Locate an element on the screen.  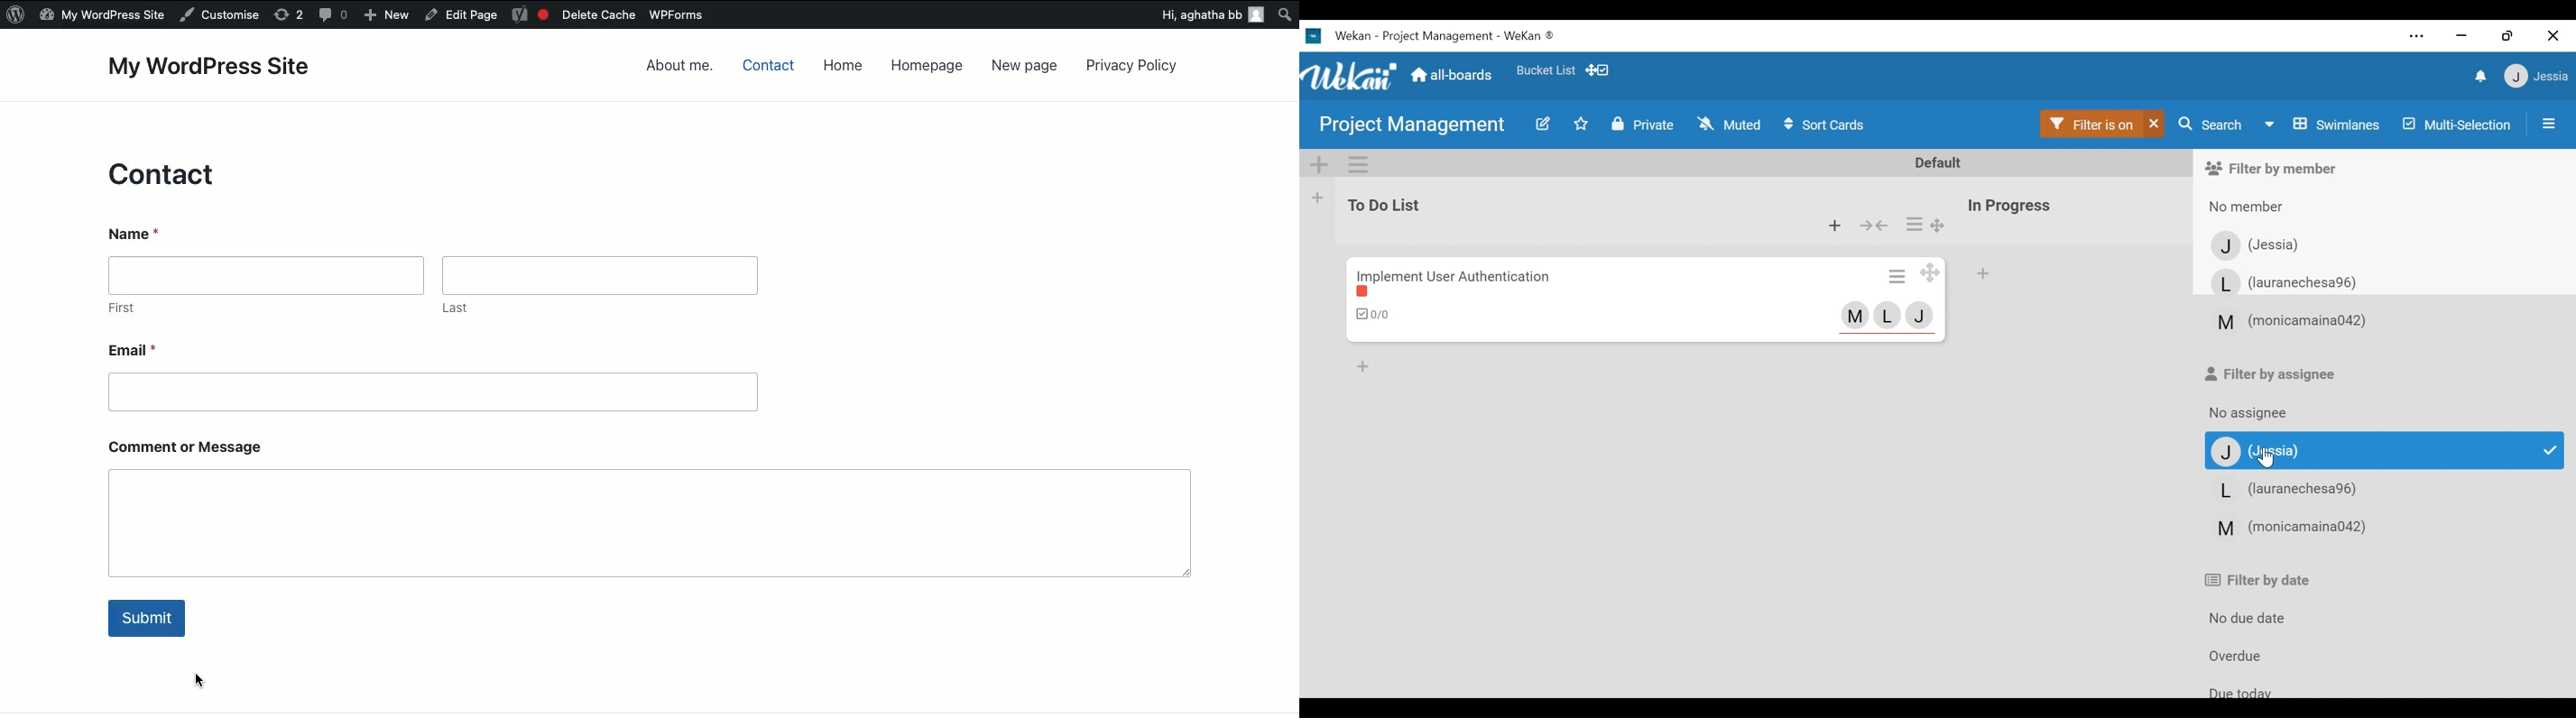
minimize is located at coordinates (2462, 36).